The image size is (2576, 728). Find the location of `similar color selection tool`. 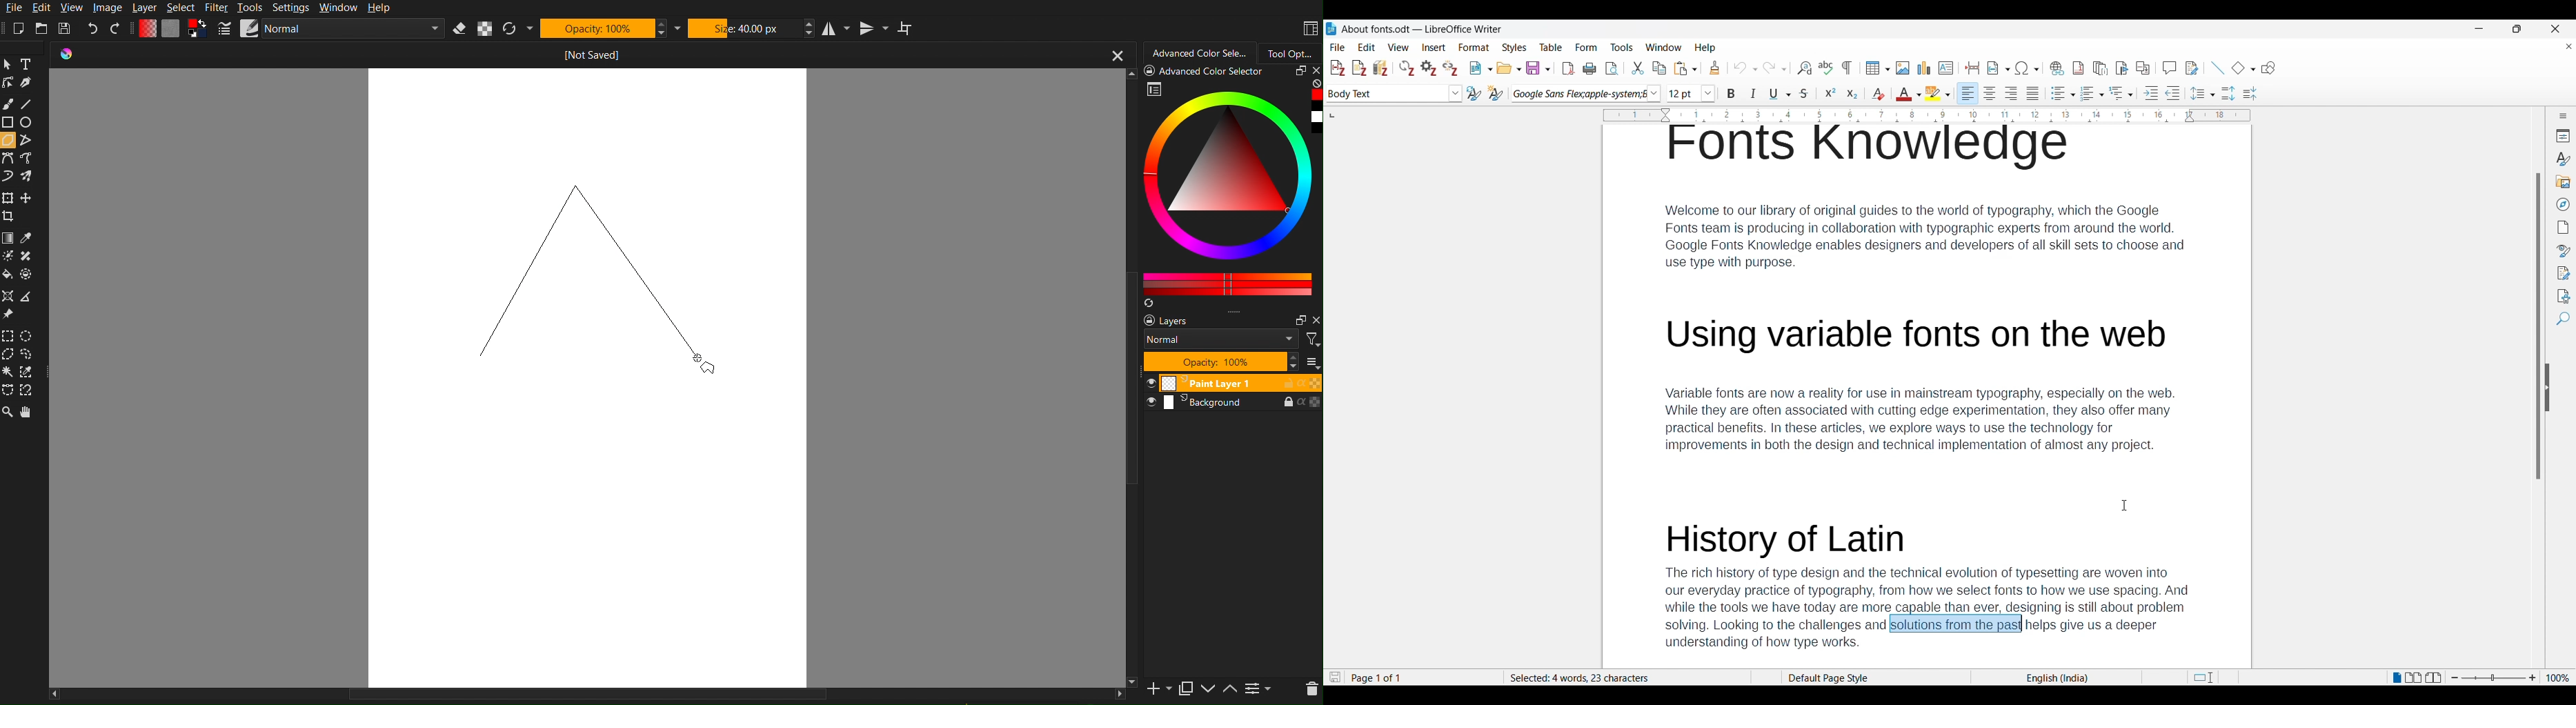

similar color selection tool is located at coordinates (29, 372).